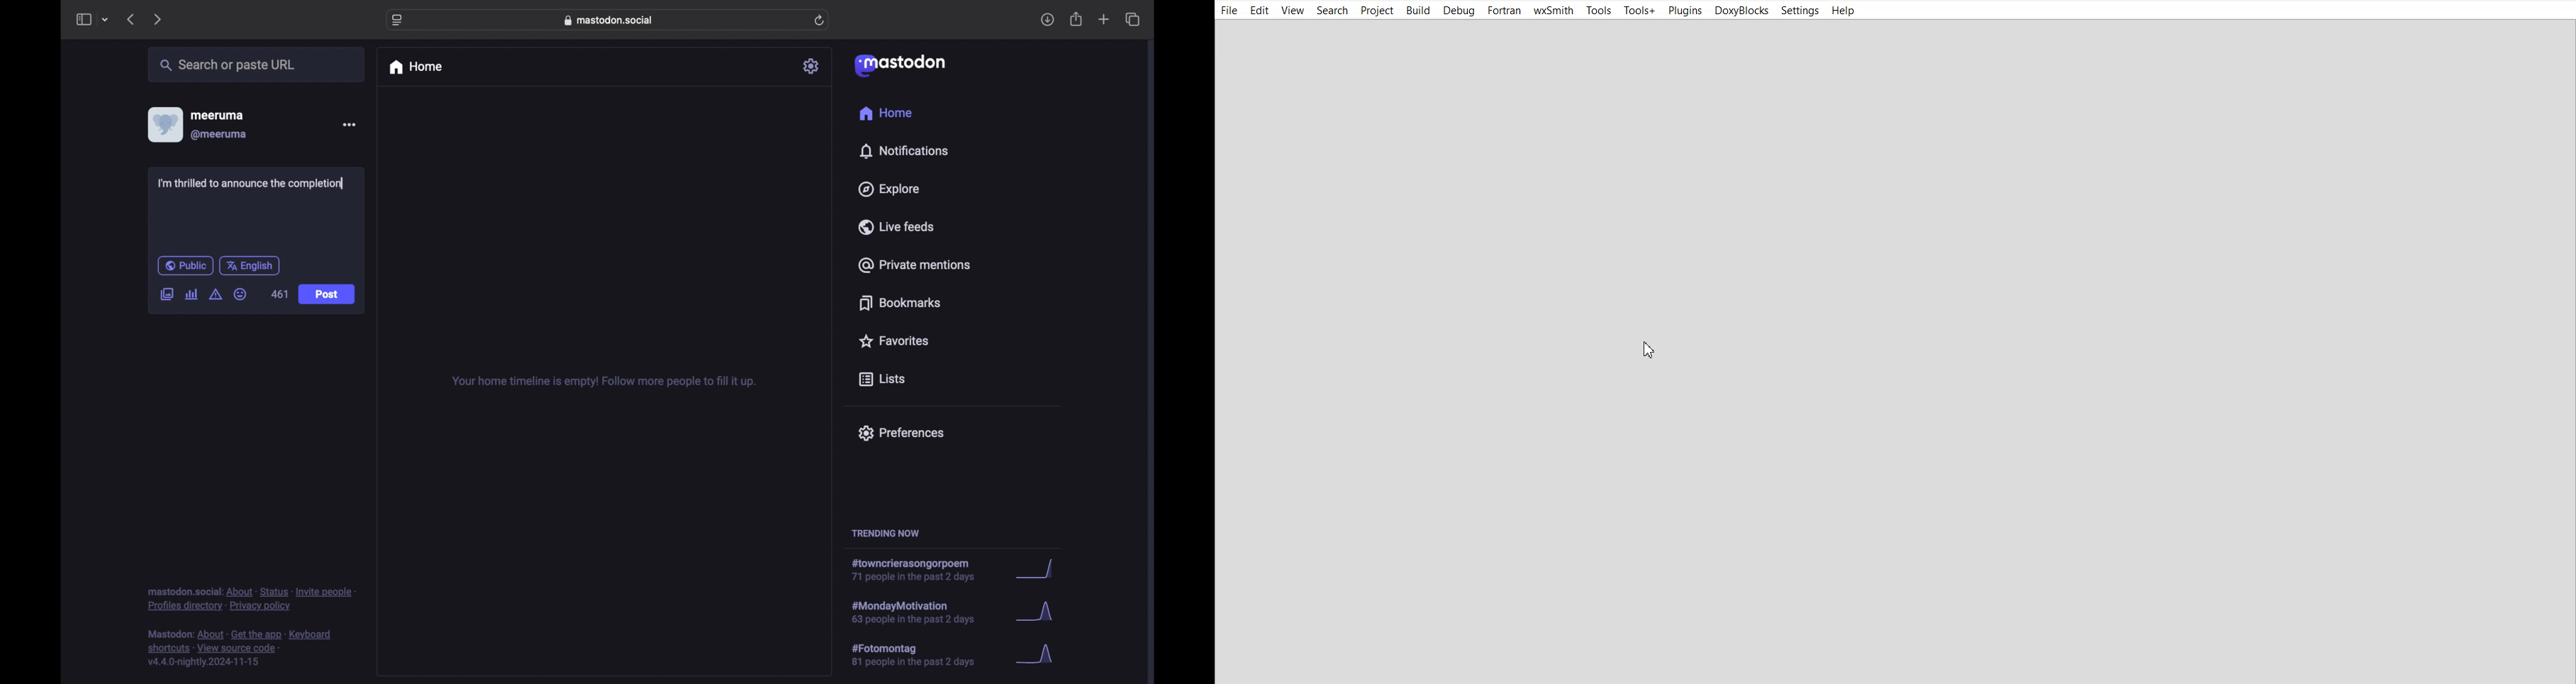 This screenshot has height=700, width=2576. What do you see at coordinates (1639, 11) in the screenshot?
I see `Tools+` at bounding box center [1639, 11].